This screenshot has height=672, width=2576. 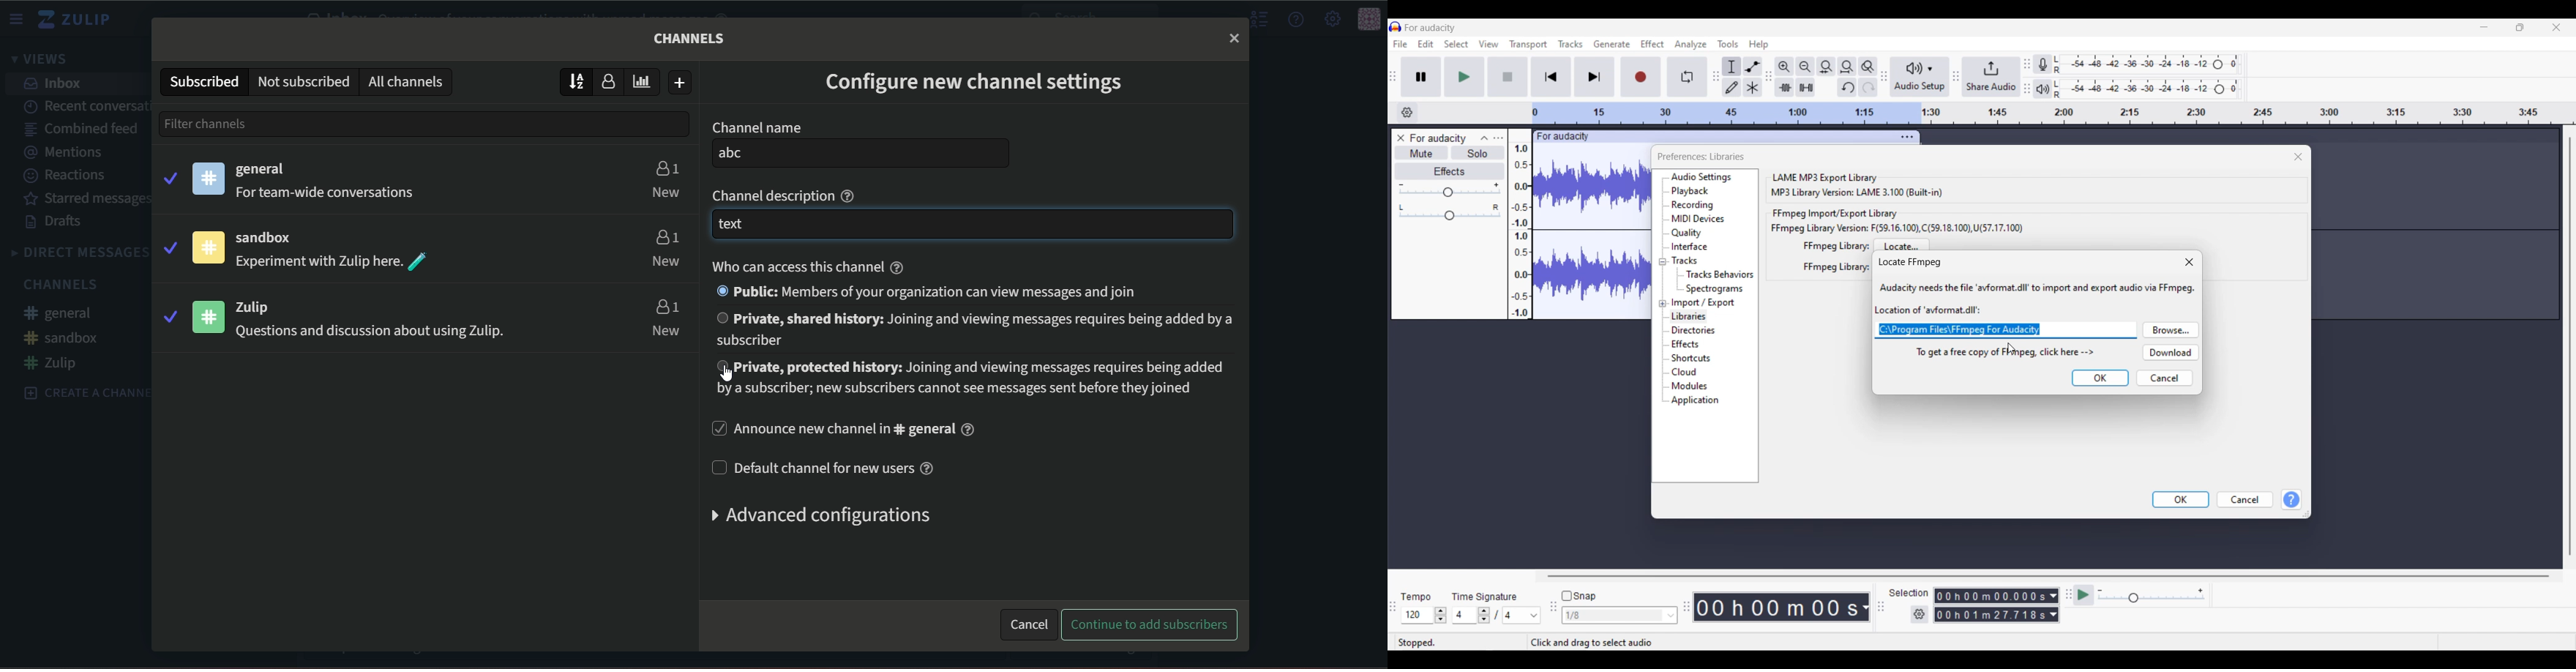 I want to click on Effect menu, so click(x=1653, y=43).